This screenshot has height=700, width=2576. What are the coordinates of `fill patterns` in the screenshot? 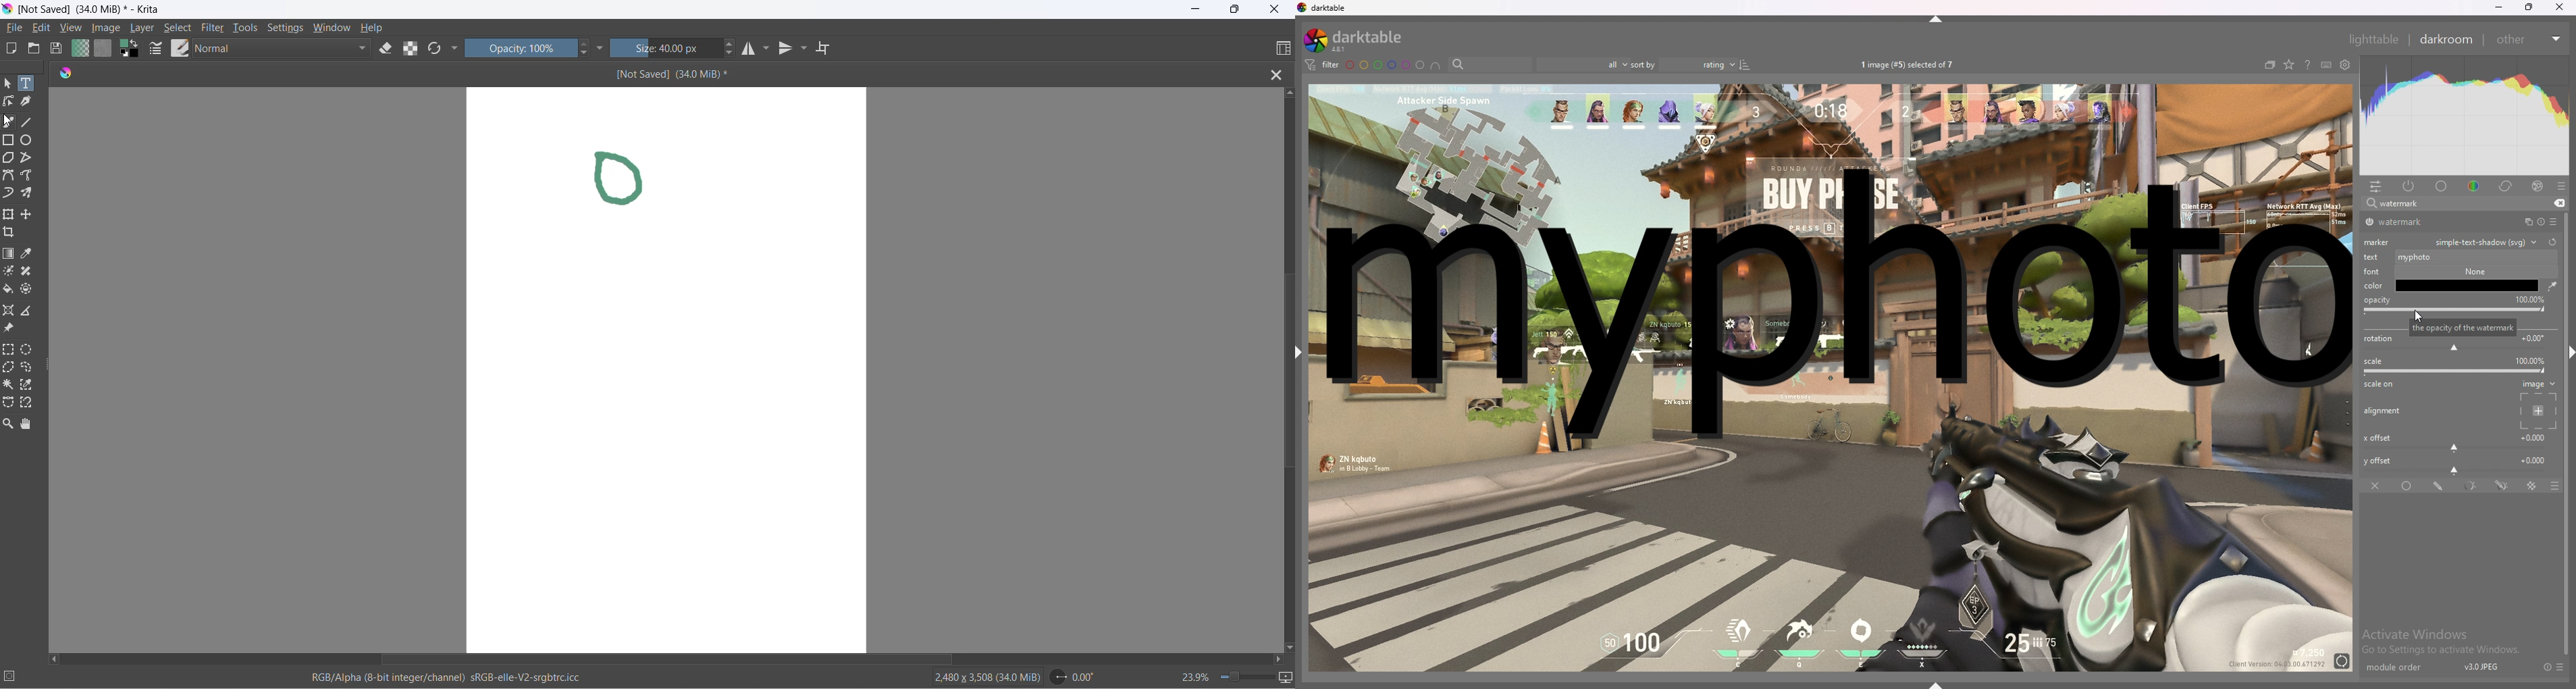 It's located at (105, 48).